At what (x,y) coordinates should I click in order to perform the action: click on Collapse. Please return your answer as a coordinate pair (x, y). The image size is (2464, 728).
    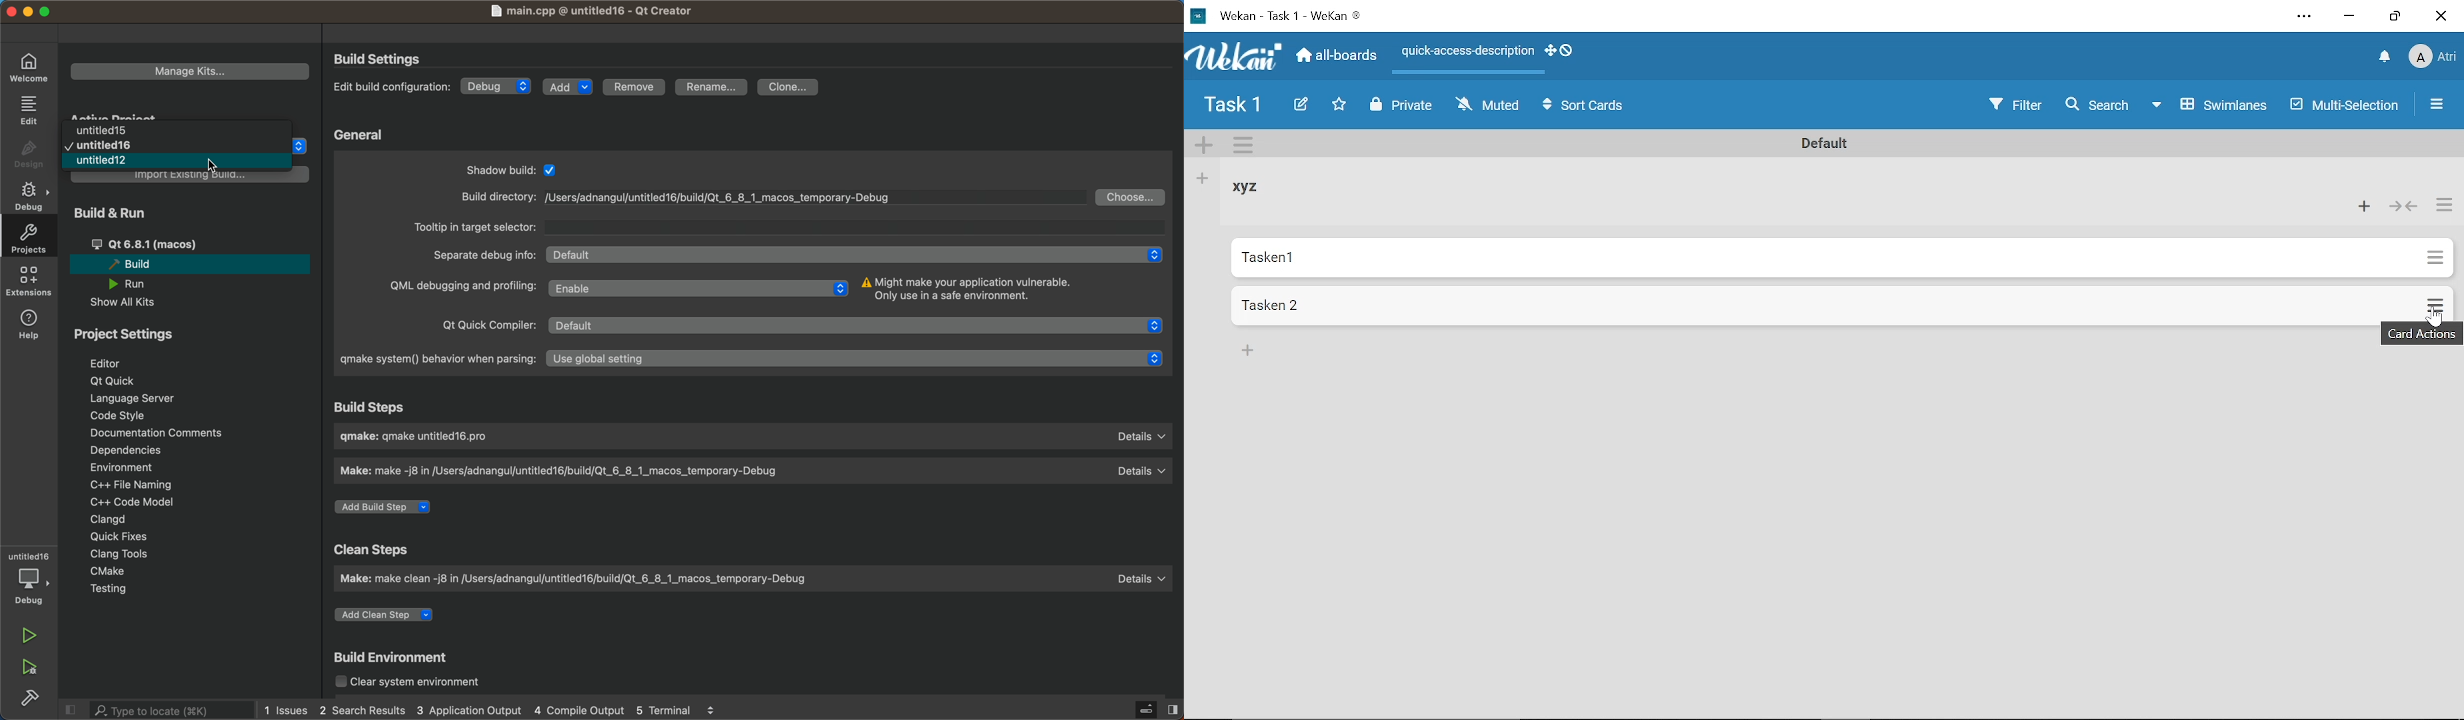
    Looking at the image, I should click on (2403, 209).